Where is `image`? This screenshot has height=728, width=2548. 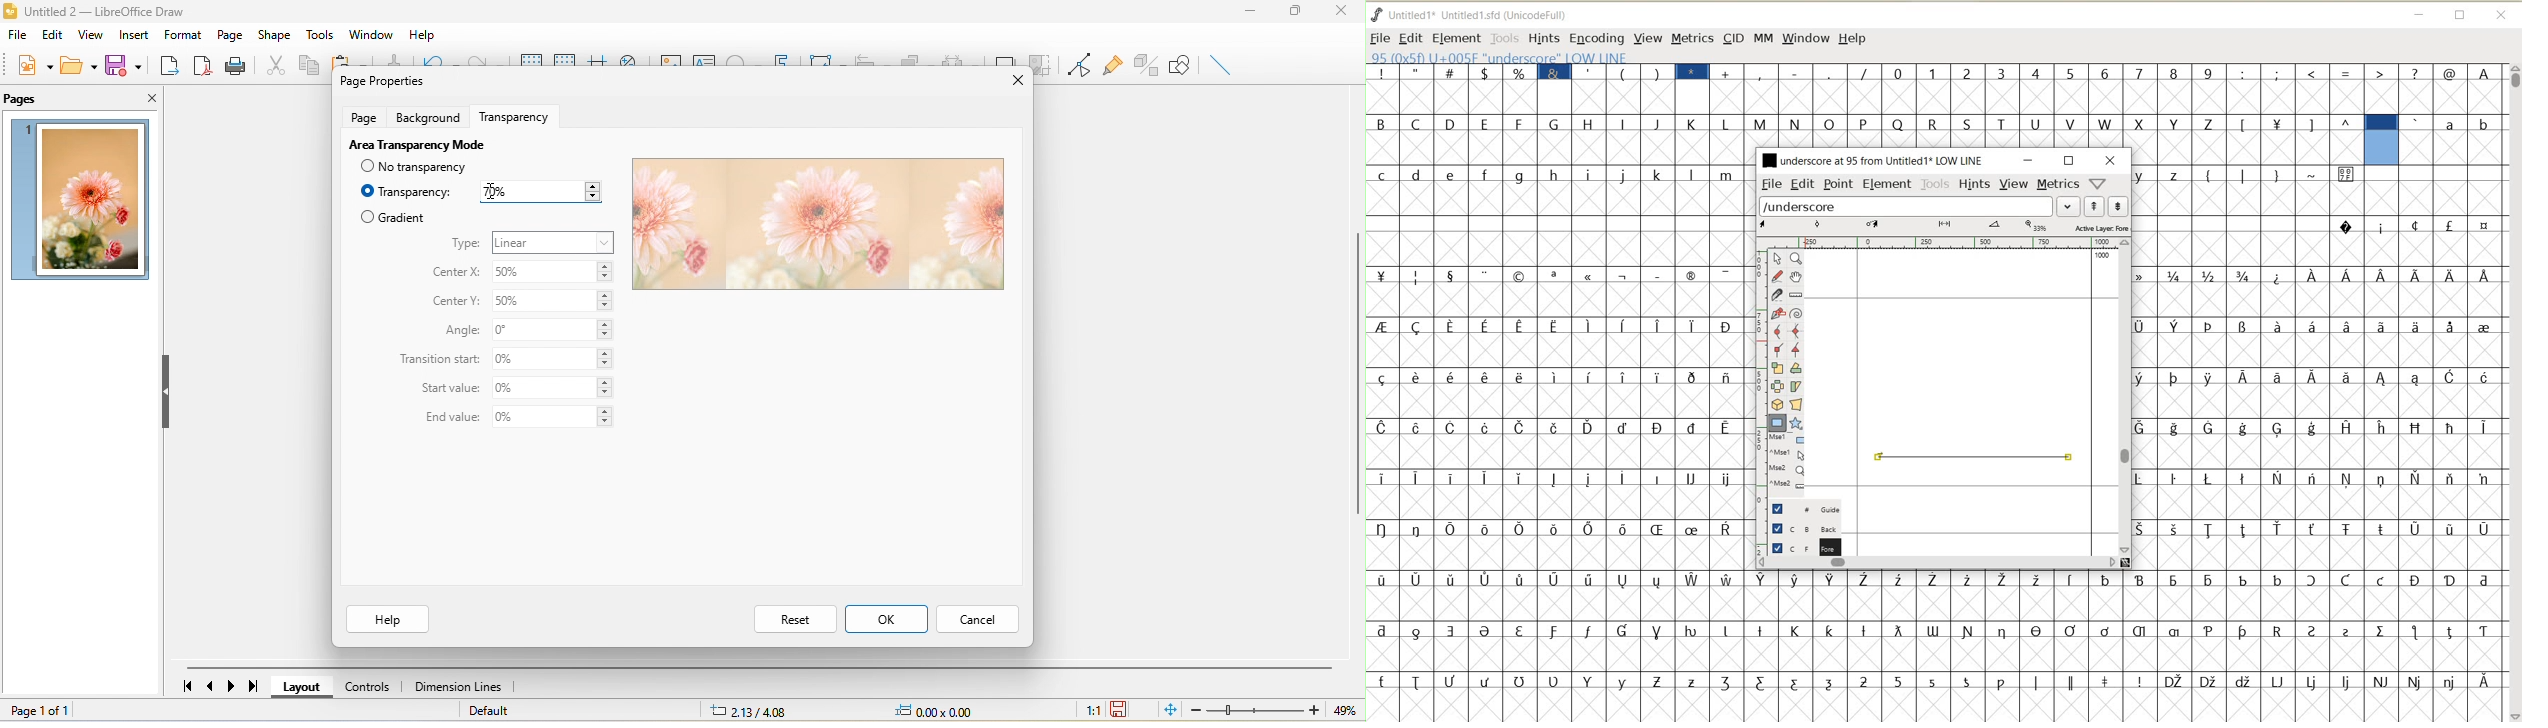 image is located at coordinates (82, 200).